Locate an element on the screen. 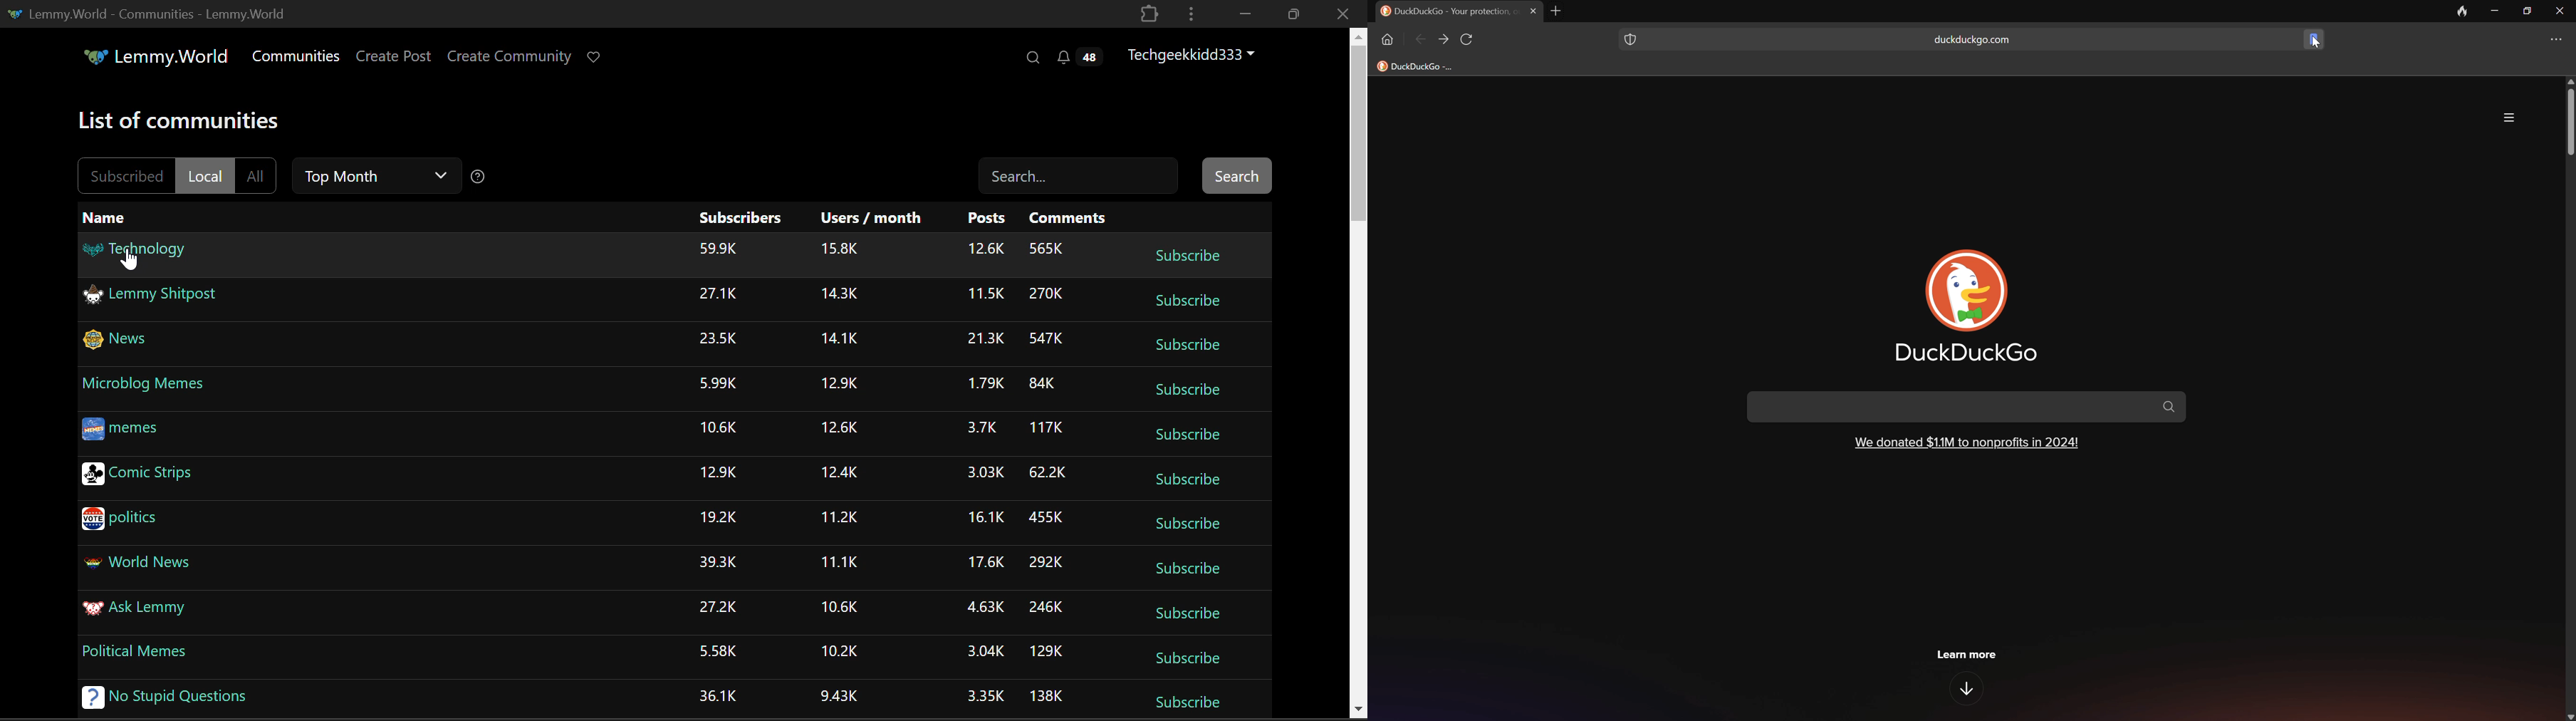 This screenshot has height=728, width=2576. DuckDuckGo is located at coordinates (1967, 353).